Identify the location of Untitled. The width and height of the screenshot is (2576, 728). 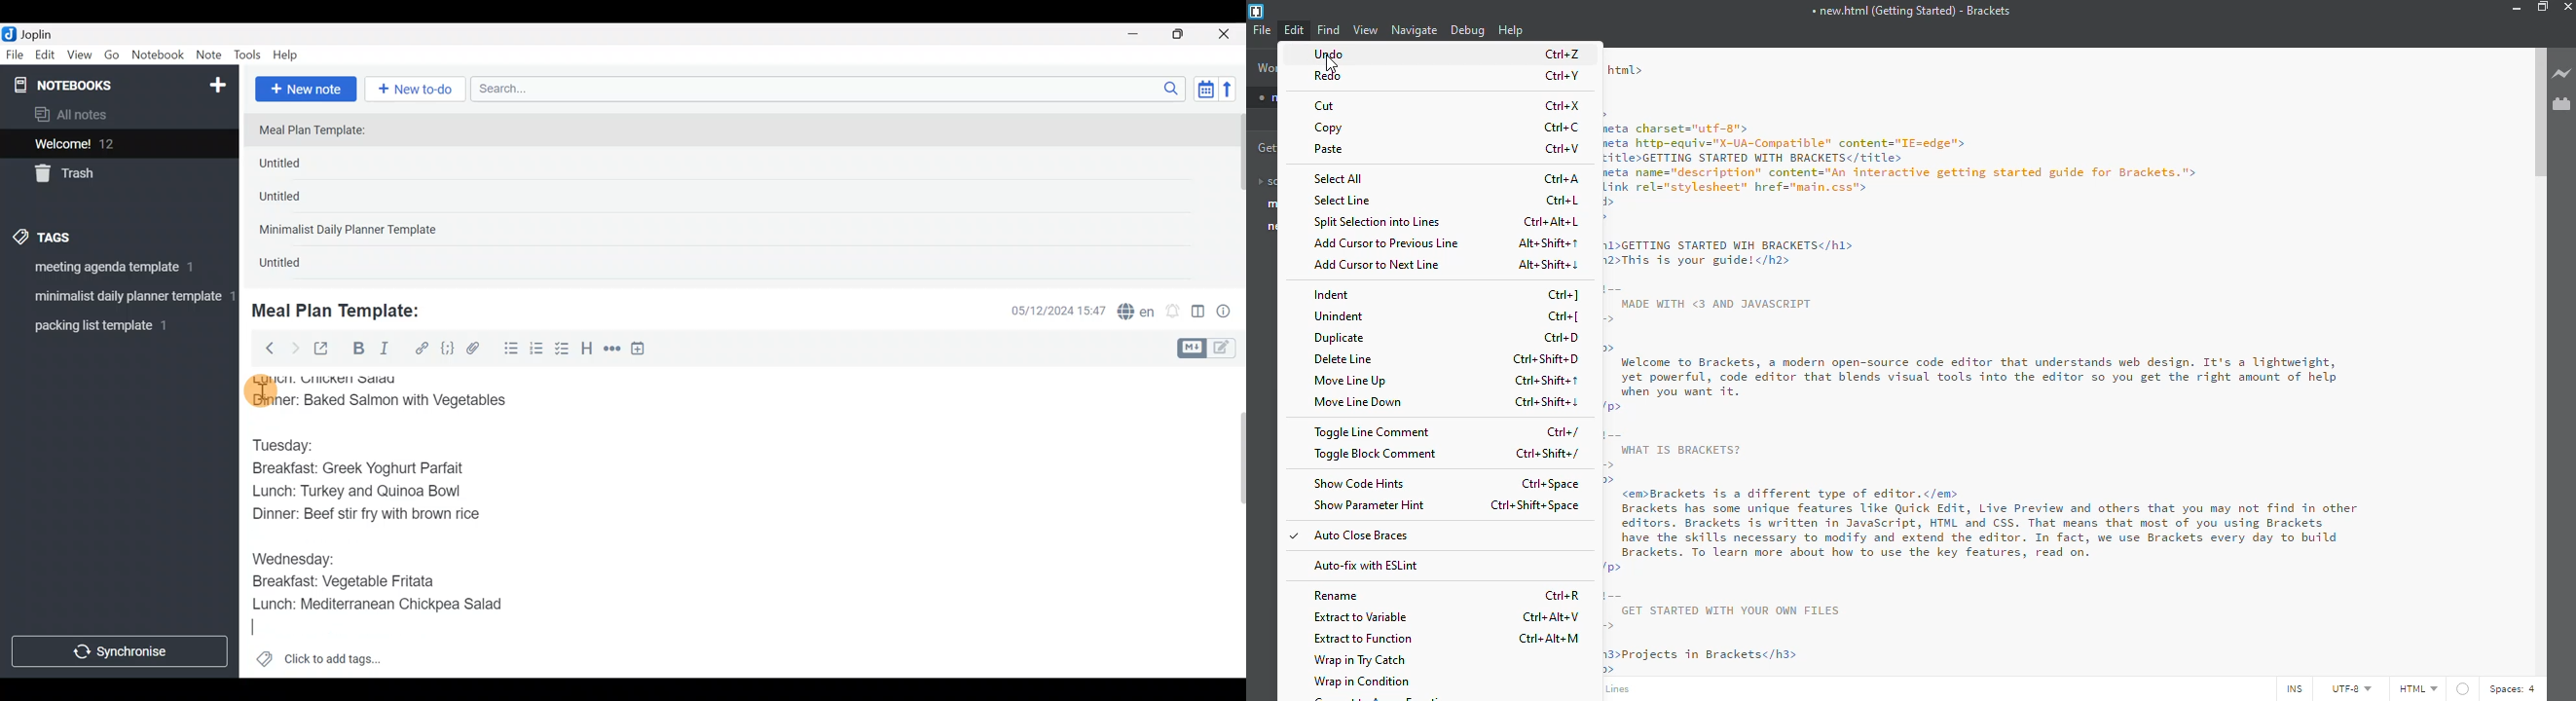
(297, 201).